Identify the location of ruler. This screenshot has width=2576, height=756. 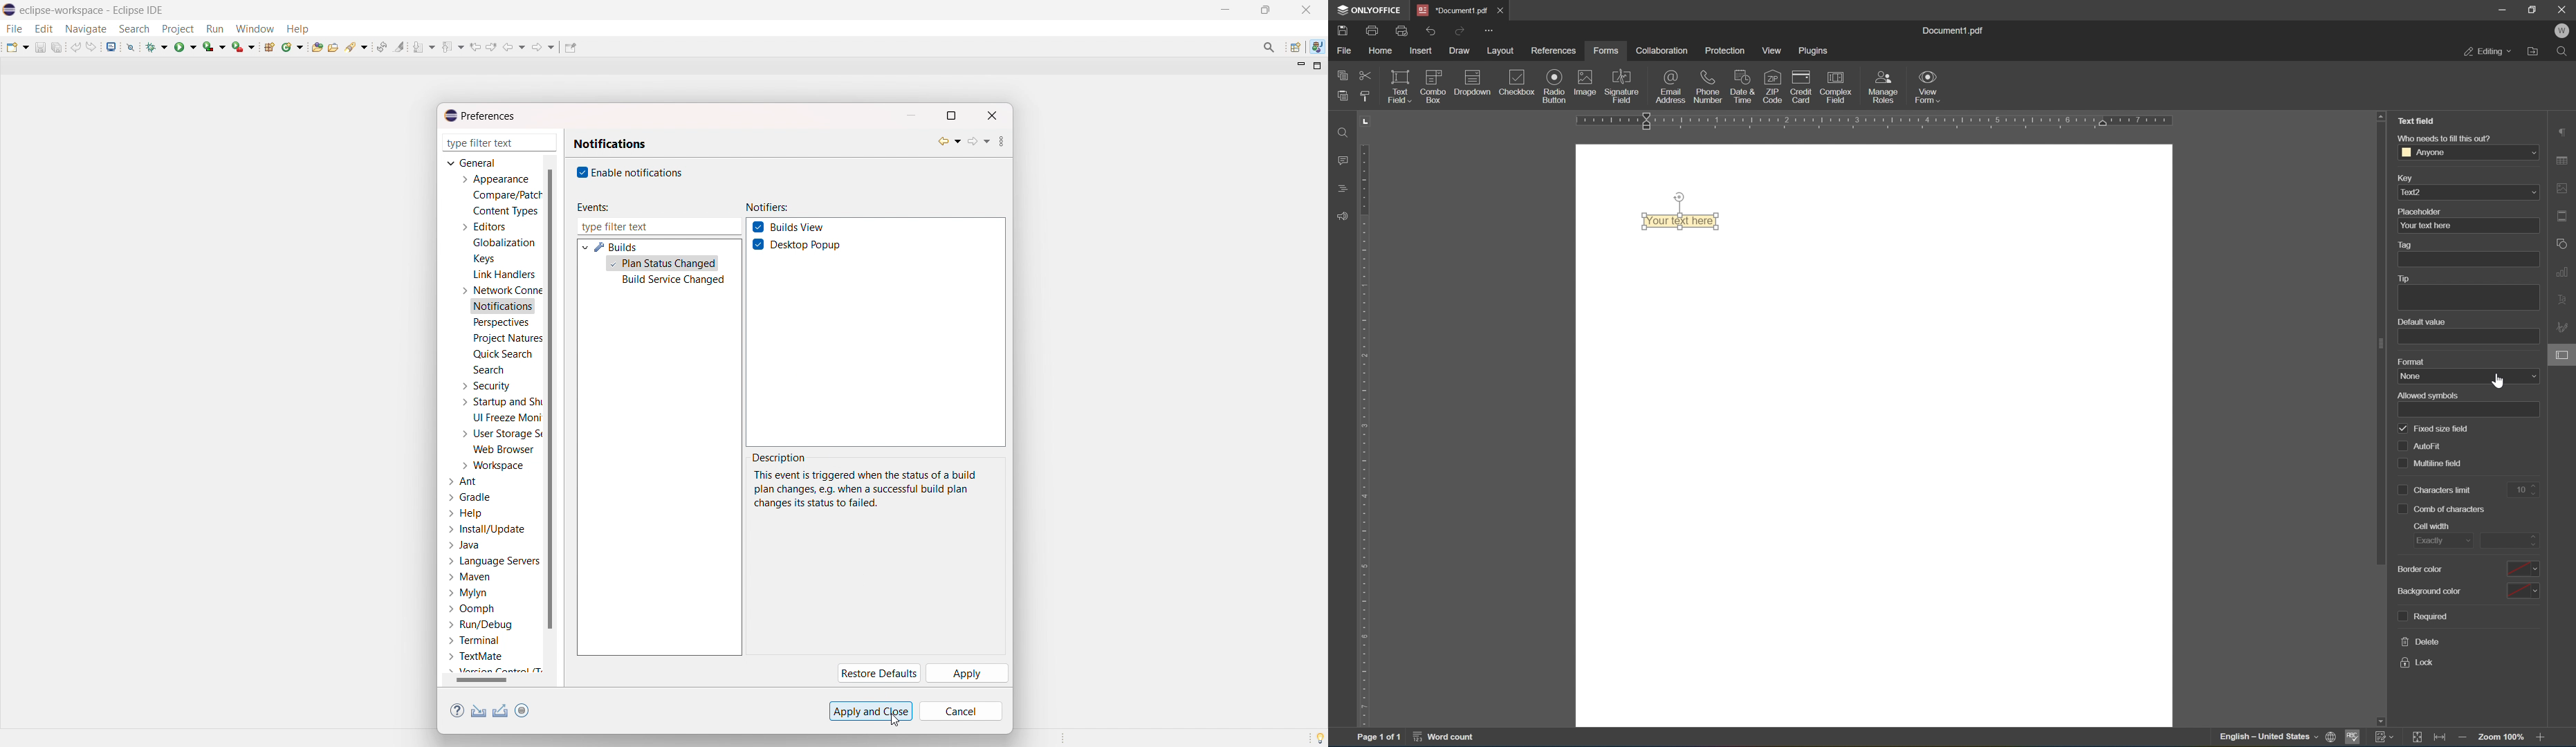
(1361, 436).